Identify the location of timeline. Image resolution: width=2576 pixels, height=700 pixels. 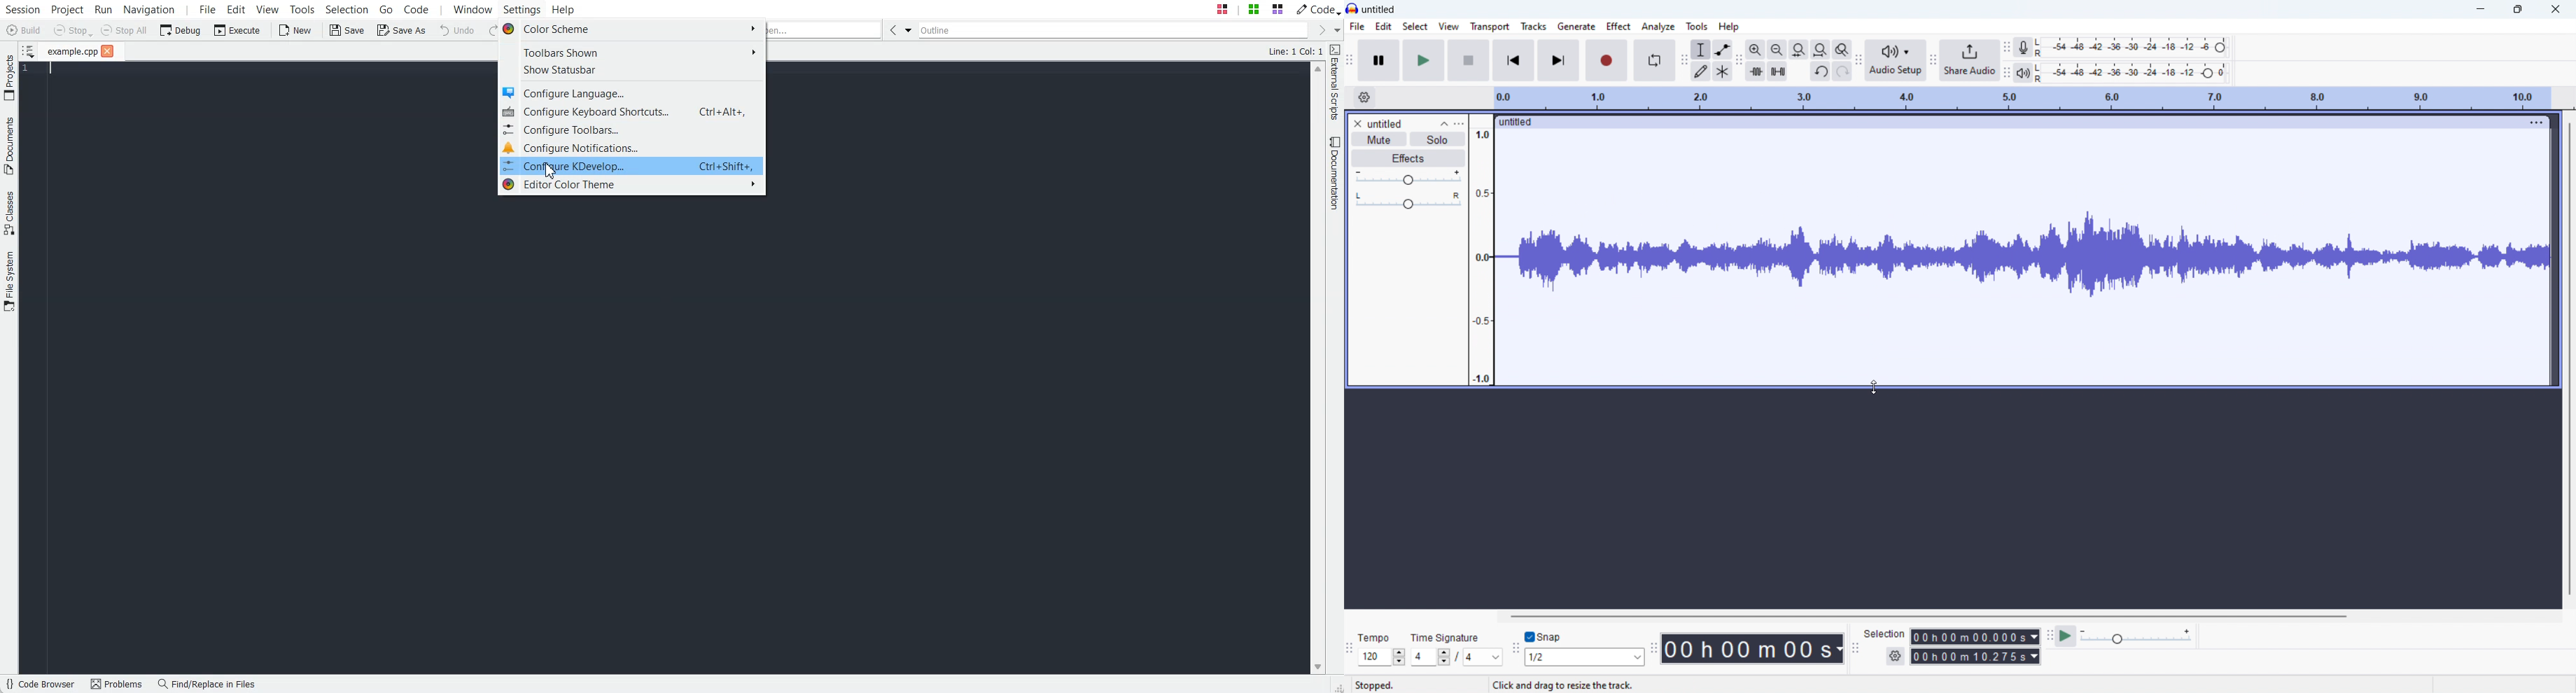
(2023, 98).